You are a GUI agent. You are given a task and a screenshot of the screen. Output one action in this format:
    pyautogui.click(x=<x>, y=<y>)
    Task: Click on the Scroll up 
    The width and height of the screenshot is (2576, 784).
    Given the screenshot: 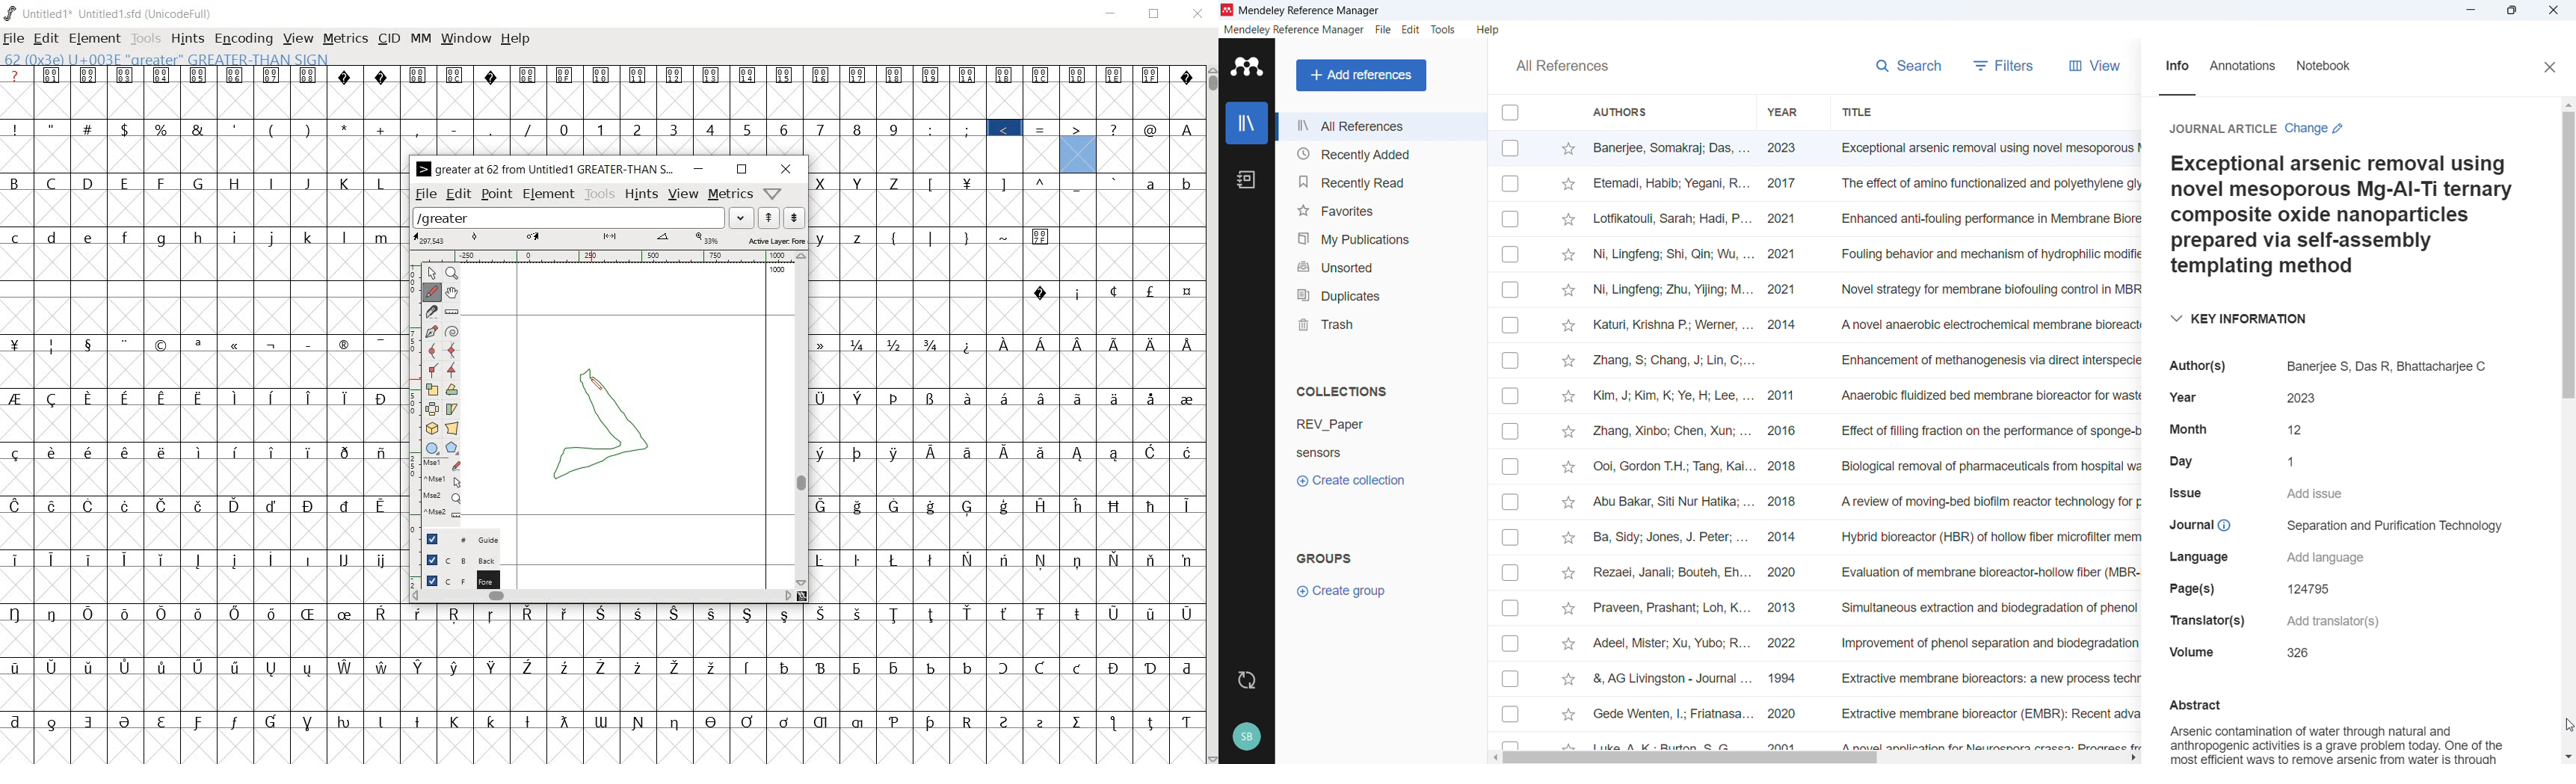 What is the action you would take?
    pyautogui.click(x=2568, y=106)
    